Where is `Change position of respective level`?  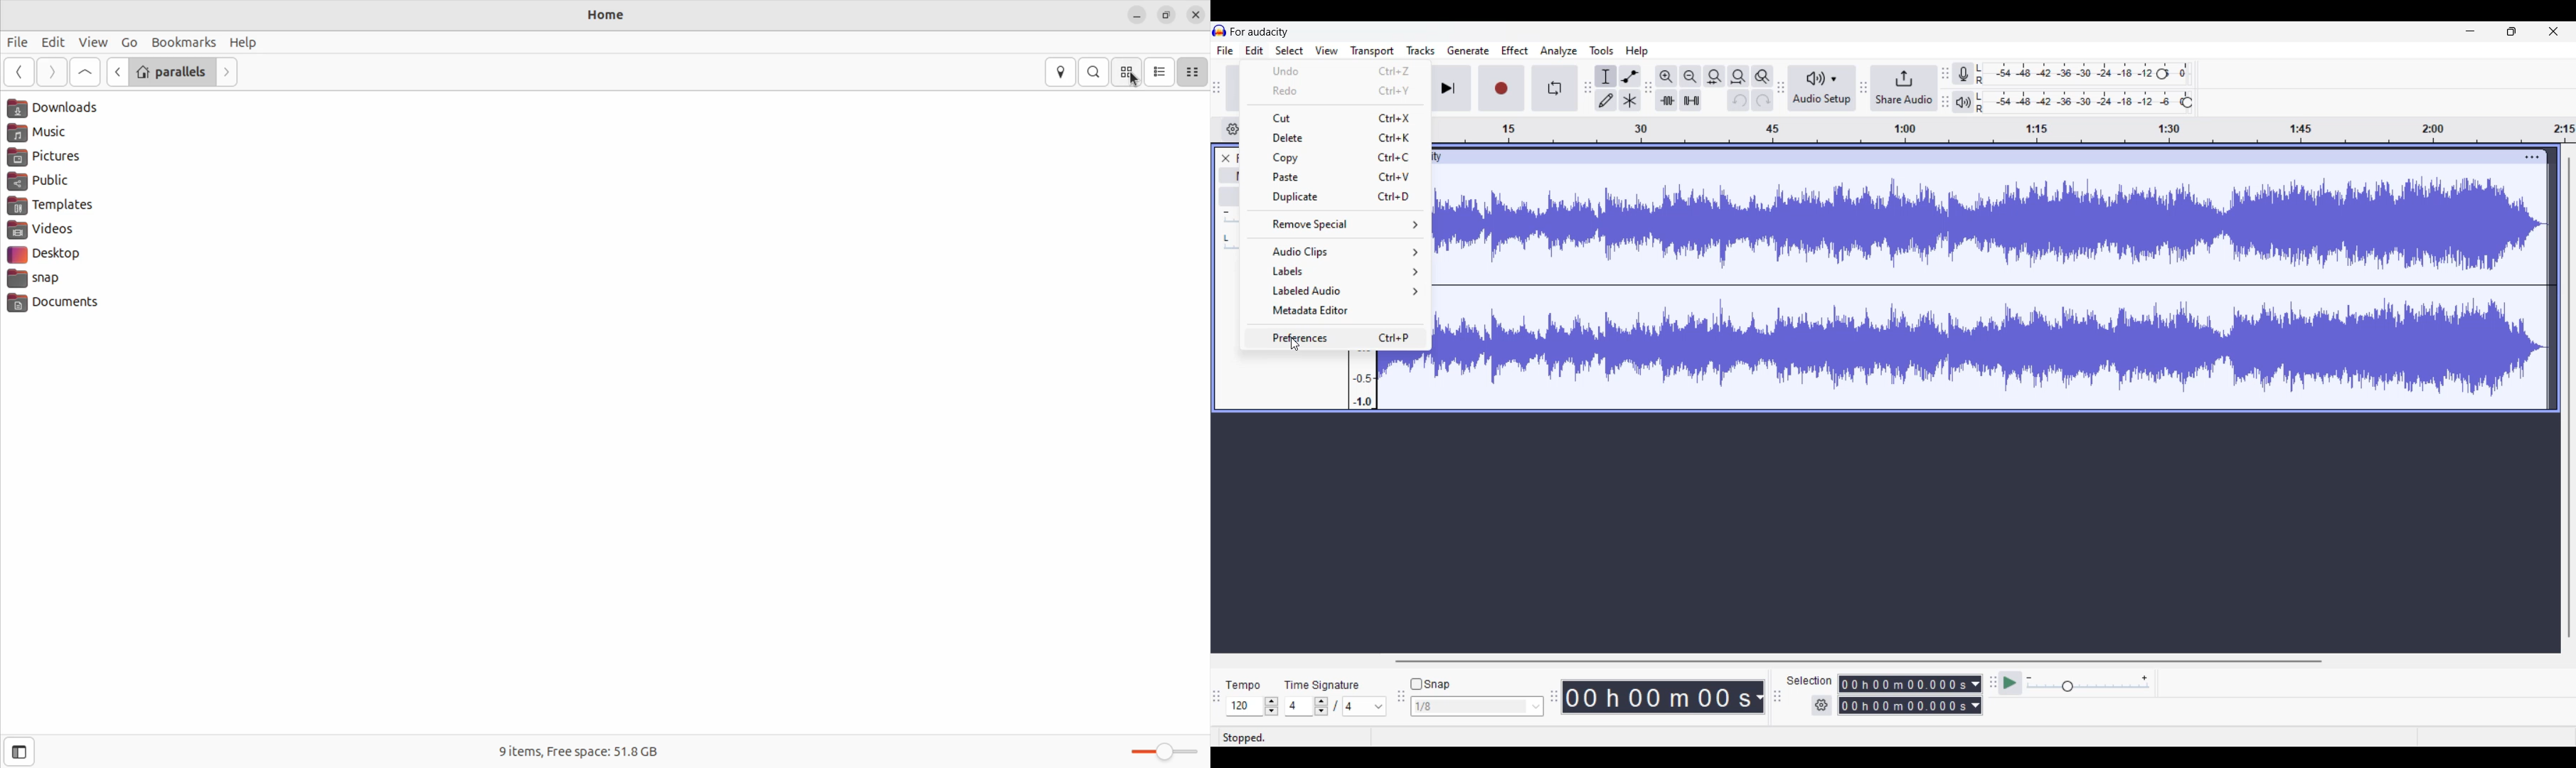 Change position of respective level is located at coordinates (1945, 87).